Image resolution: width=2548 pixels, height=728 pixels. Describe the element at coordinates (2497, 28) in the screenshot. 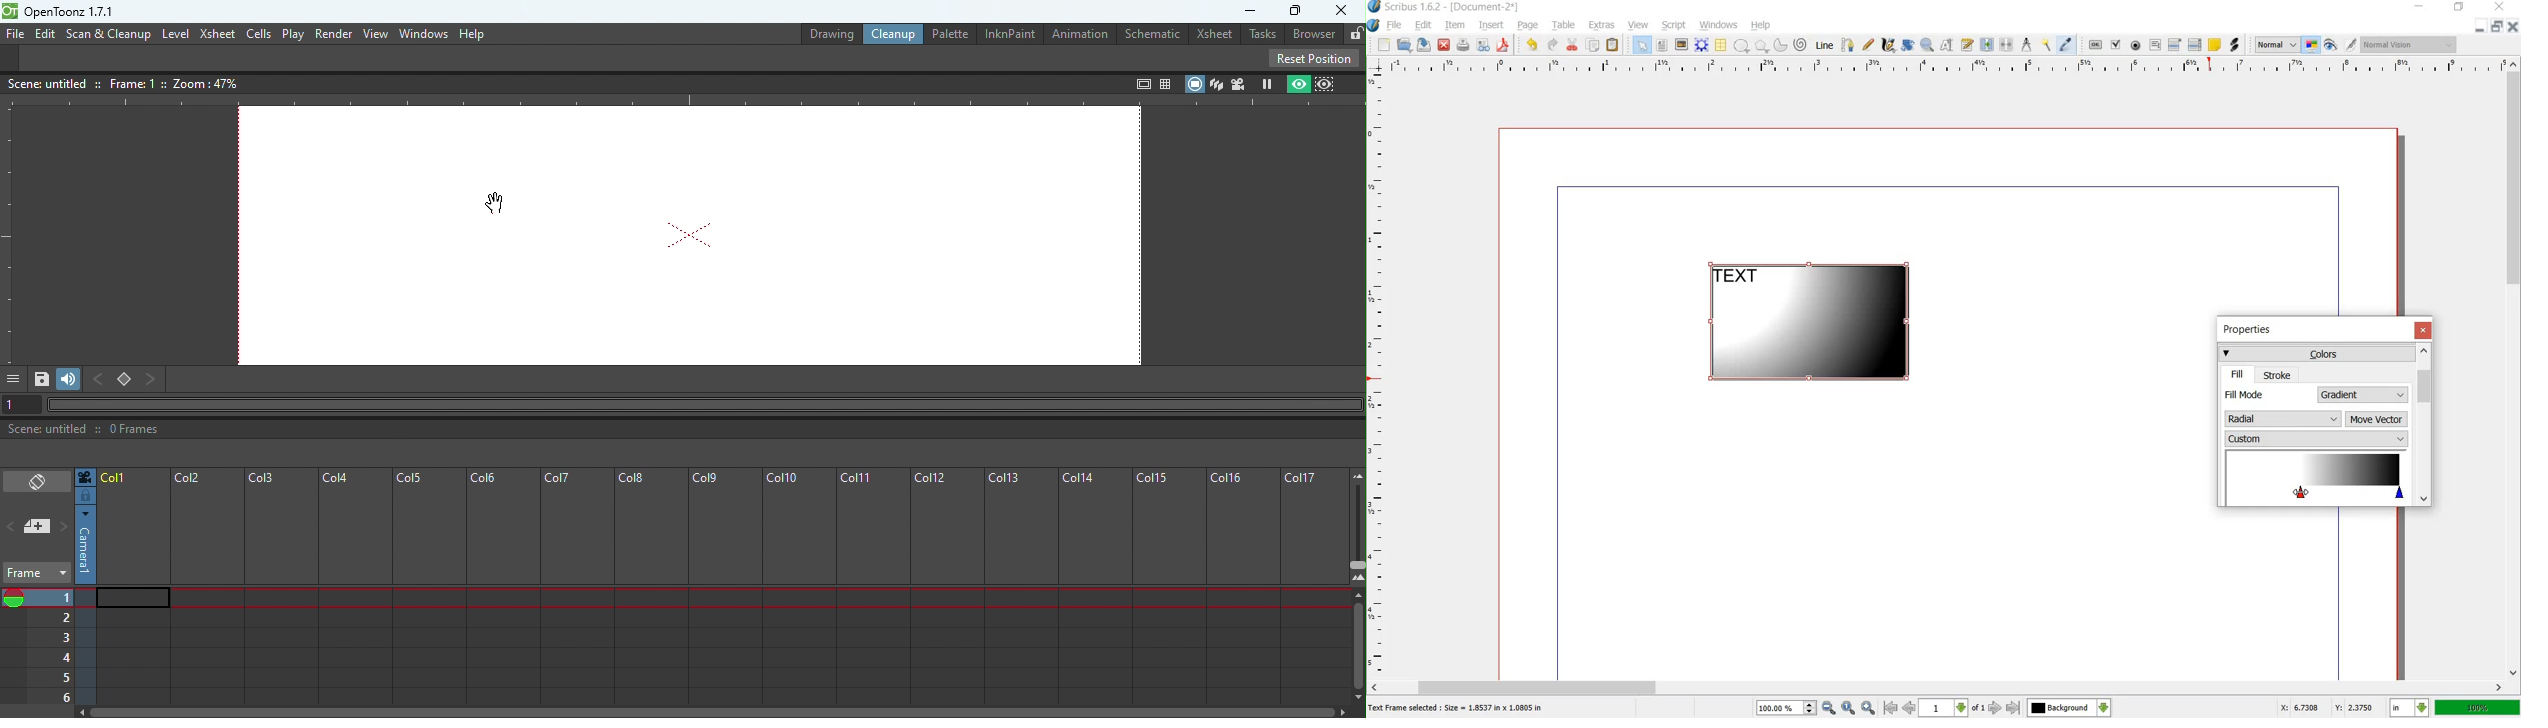

I see `restore` at that location.